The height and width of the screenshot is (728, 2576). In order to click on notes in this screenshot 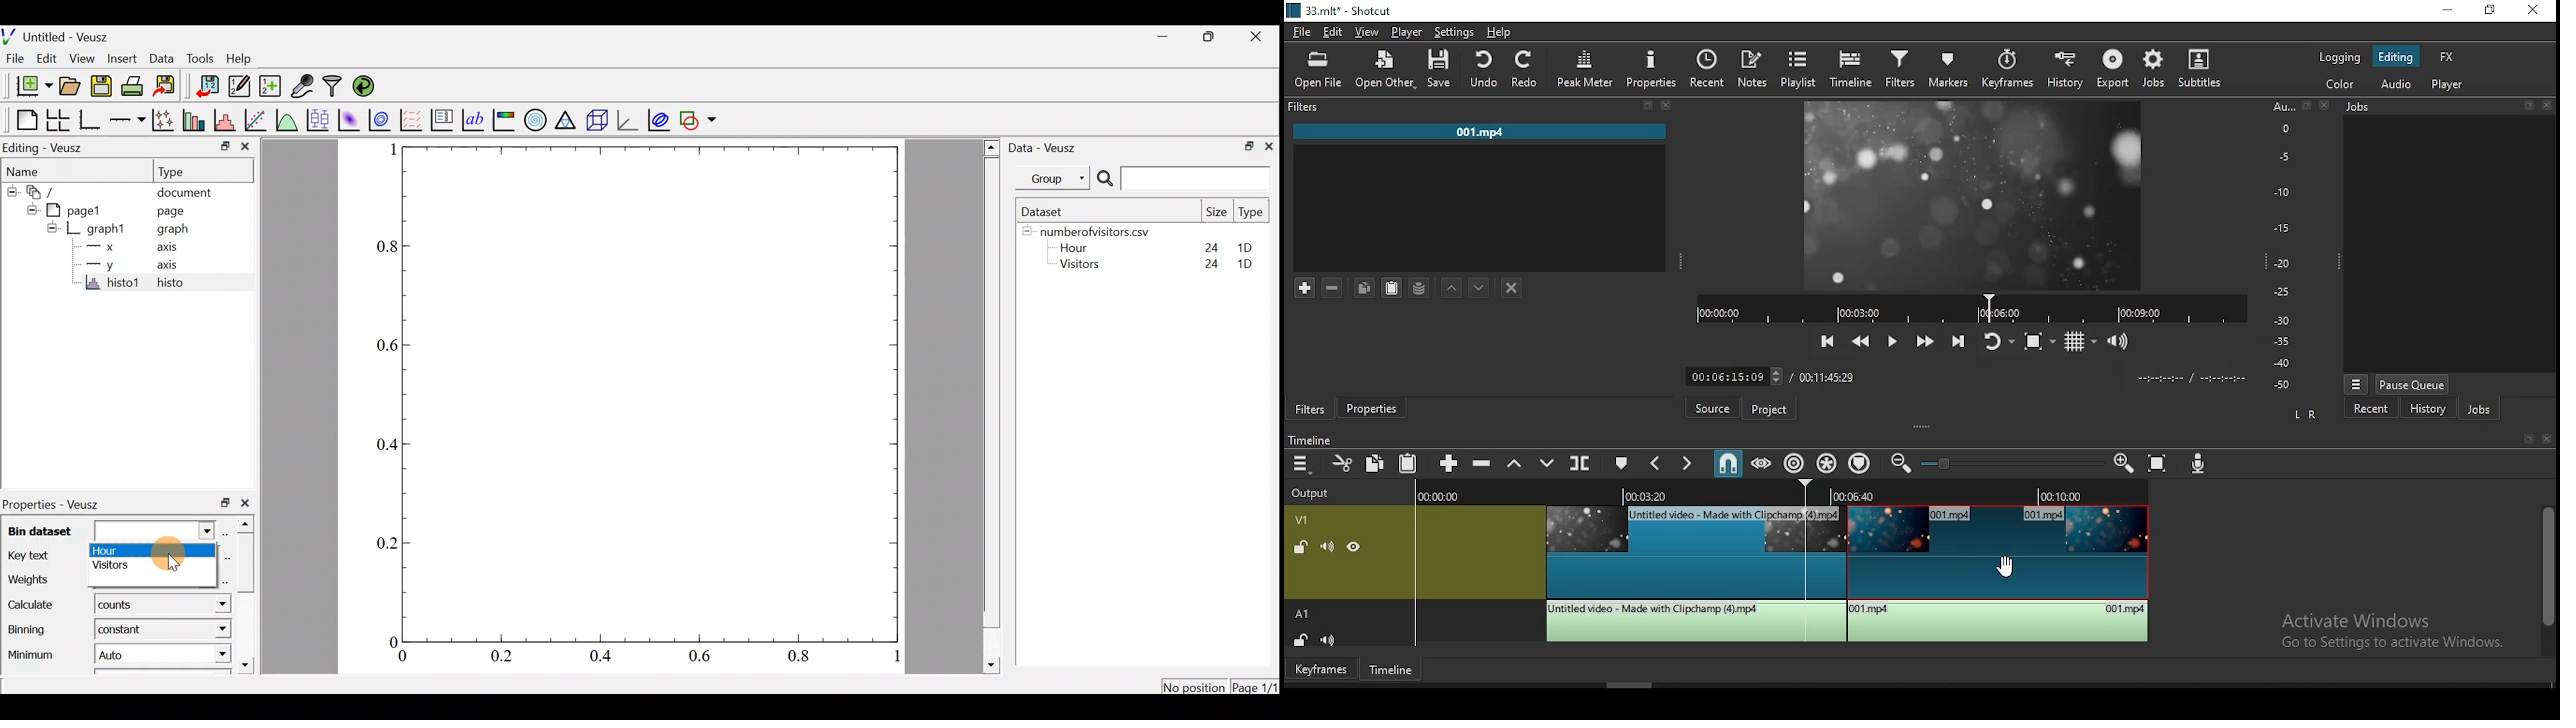, I will do `click(1749, 67)`.